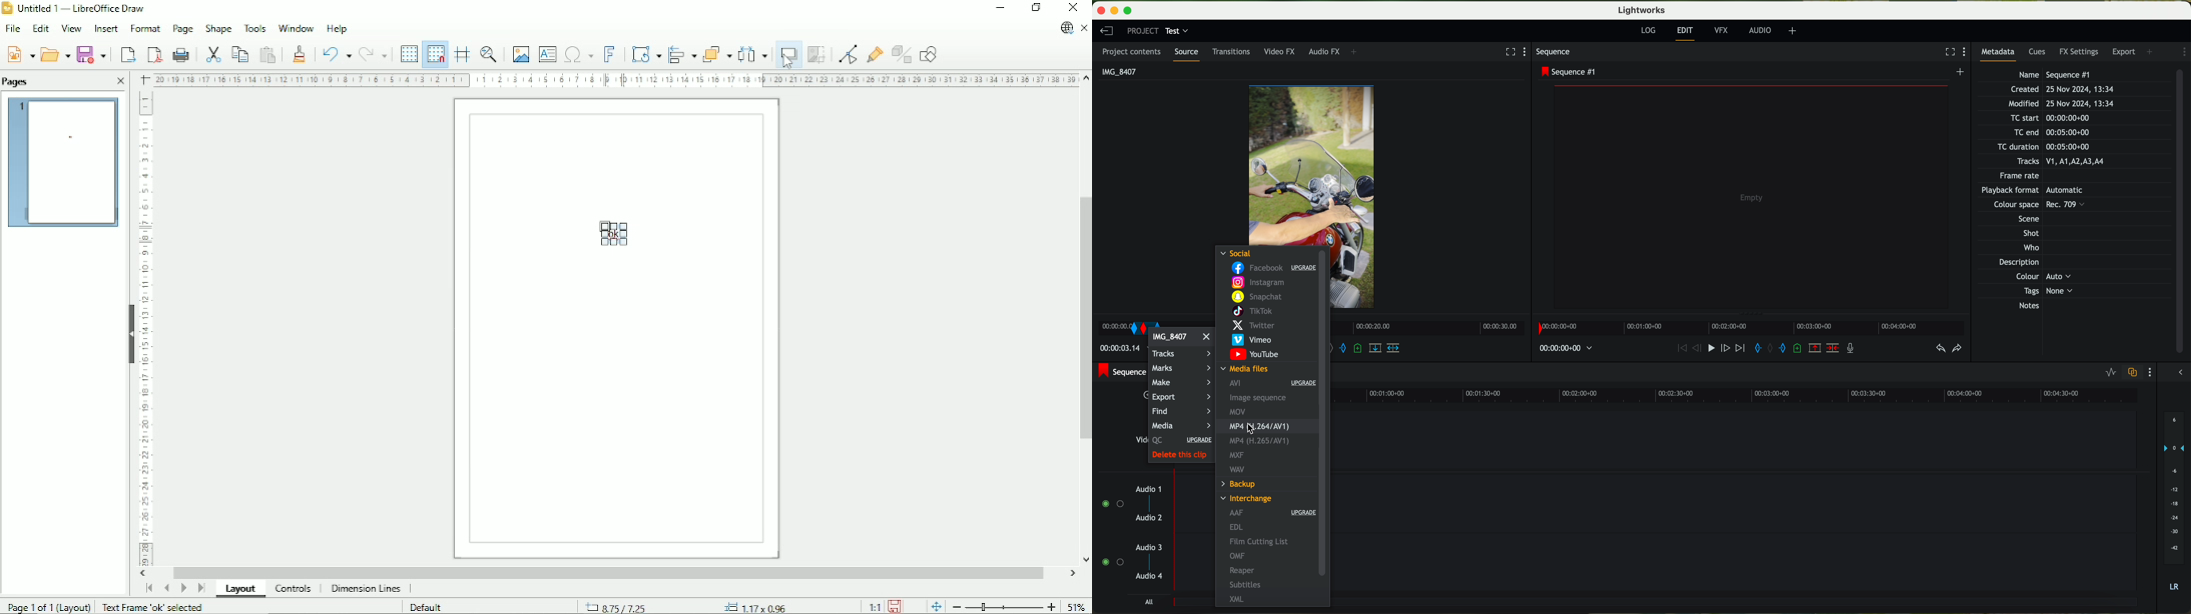 The height and width of the screenshot is (616, 2212). I want to click on Insert special characters, so click(578, 53).